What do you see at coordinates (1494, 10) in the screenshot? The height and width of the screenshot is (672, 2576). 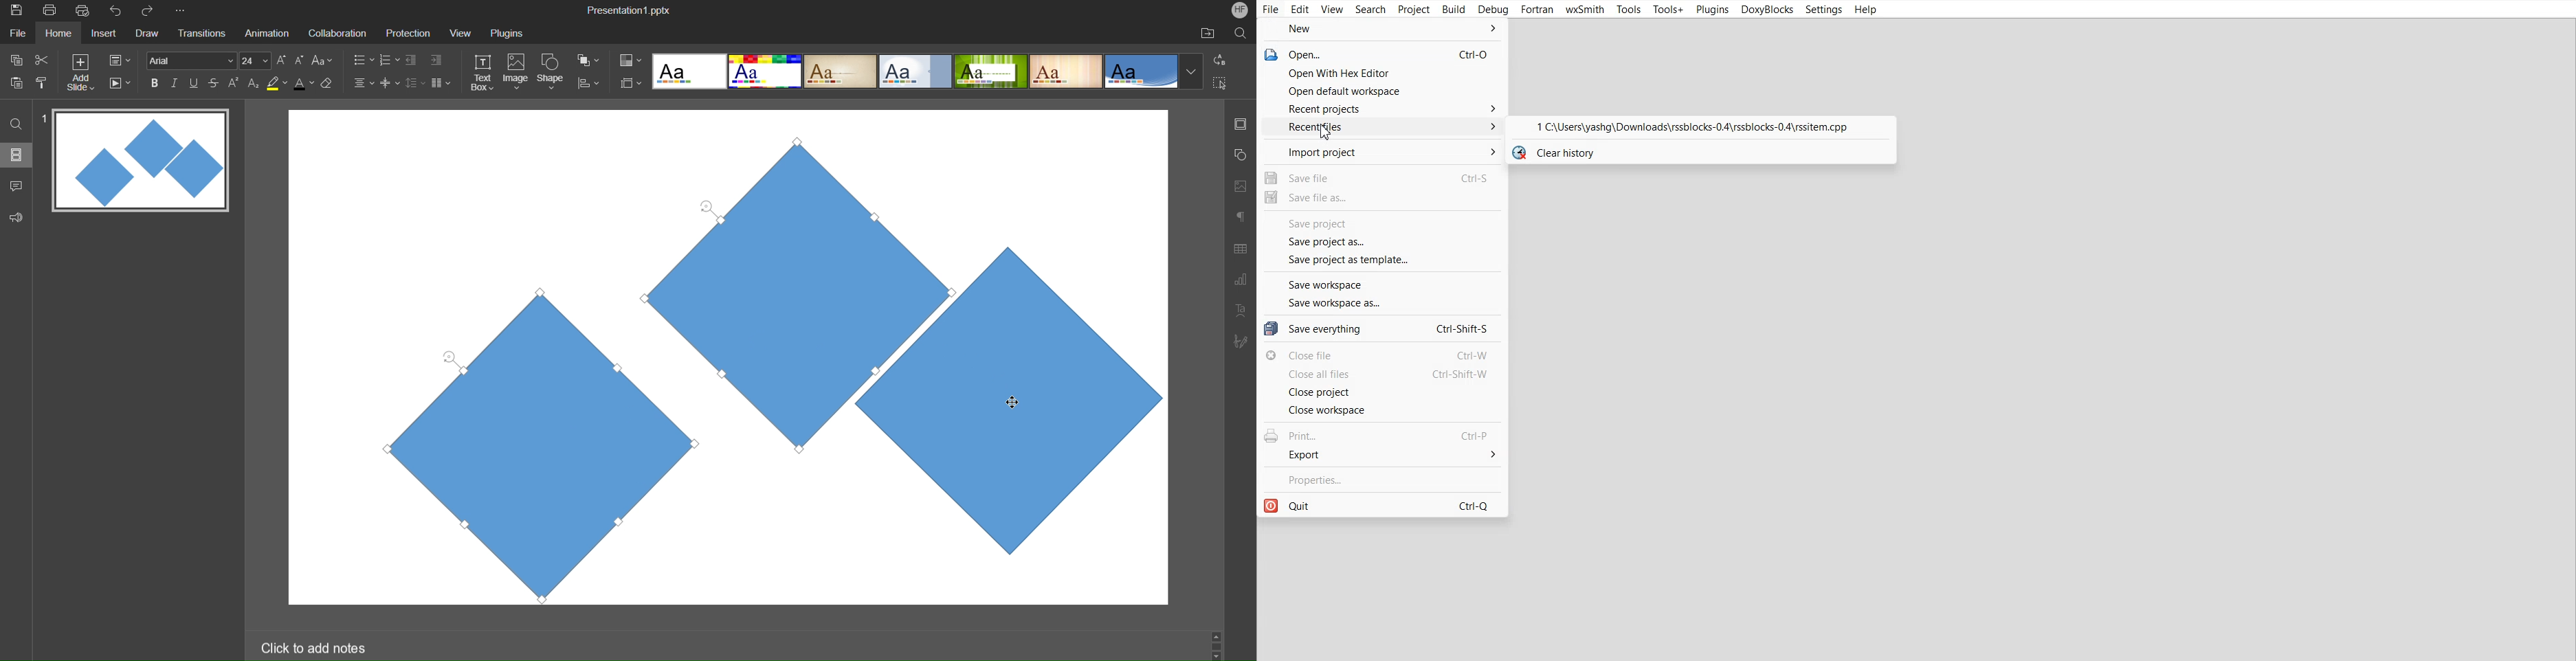 I see `Debug` at bounding box center [1494, 10].